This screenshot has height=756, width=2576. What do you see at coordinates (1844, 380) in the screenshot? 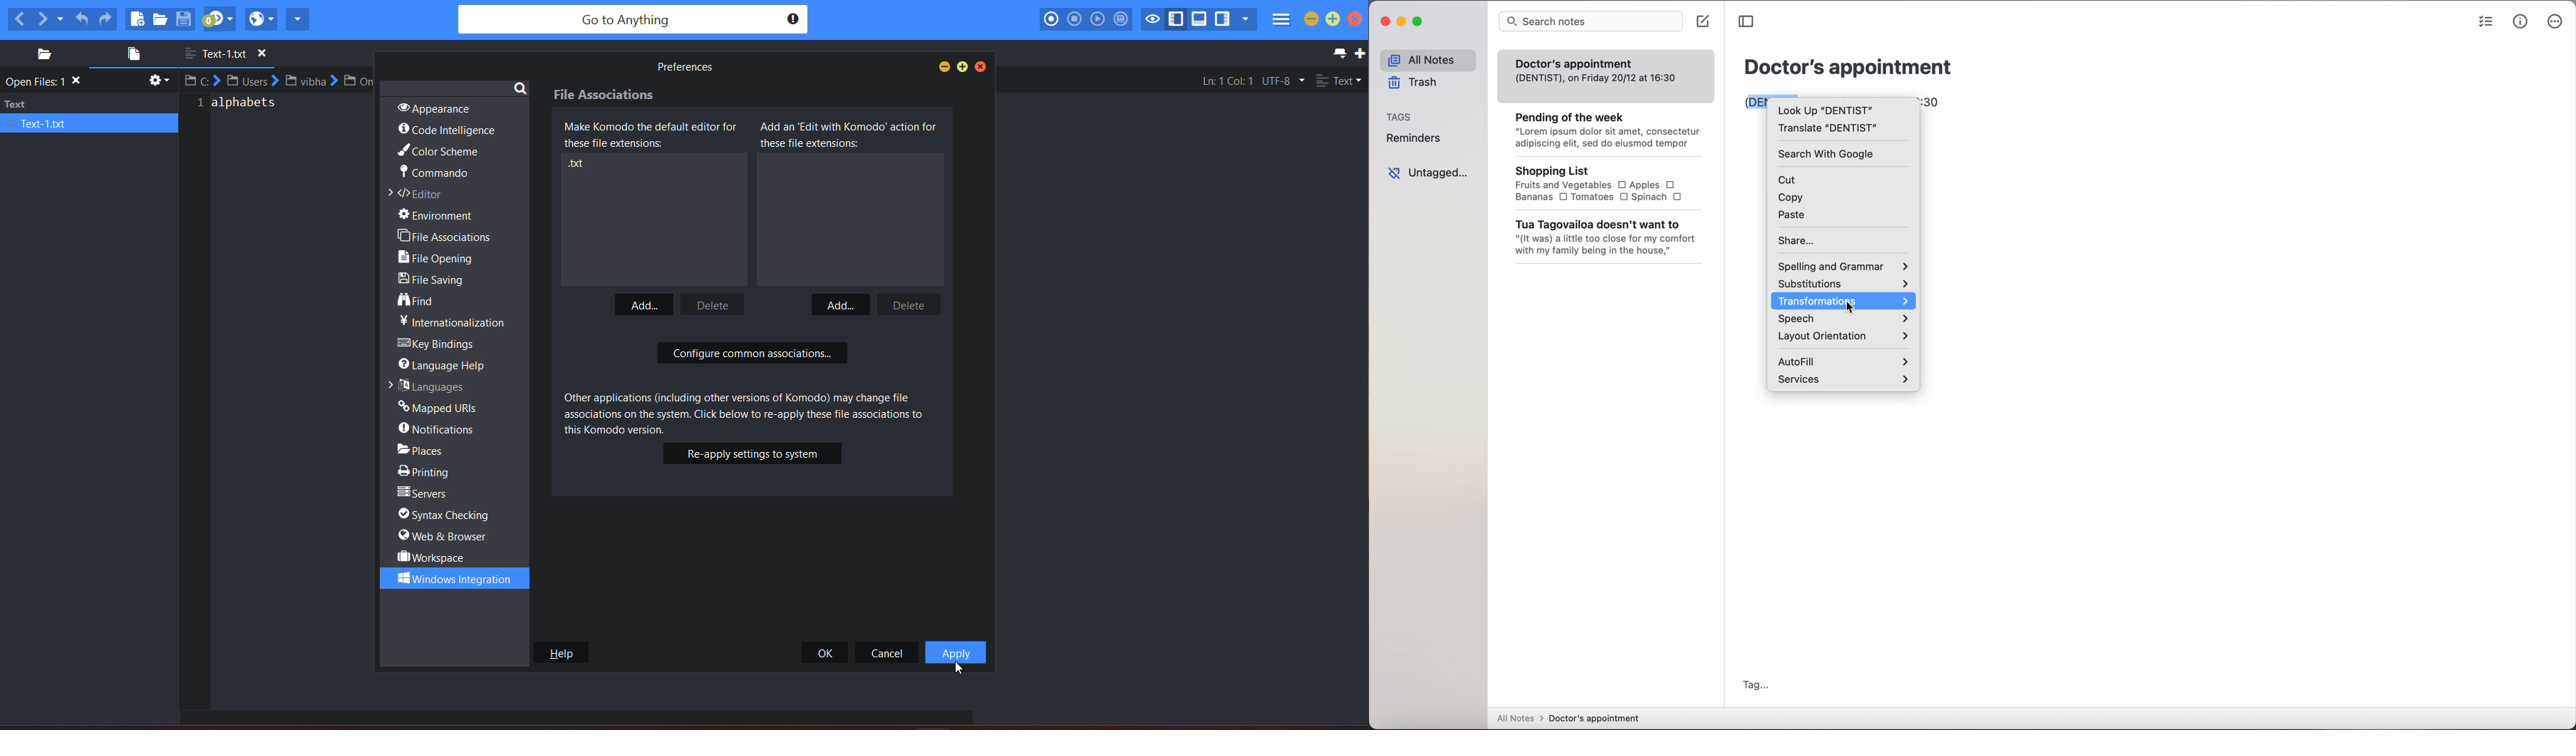
I see `services` at bounding box center [1844, 380].